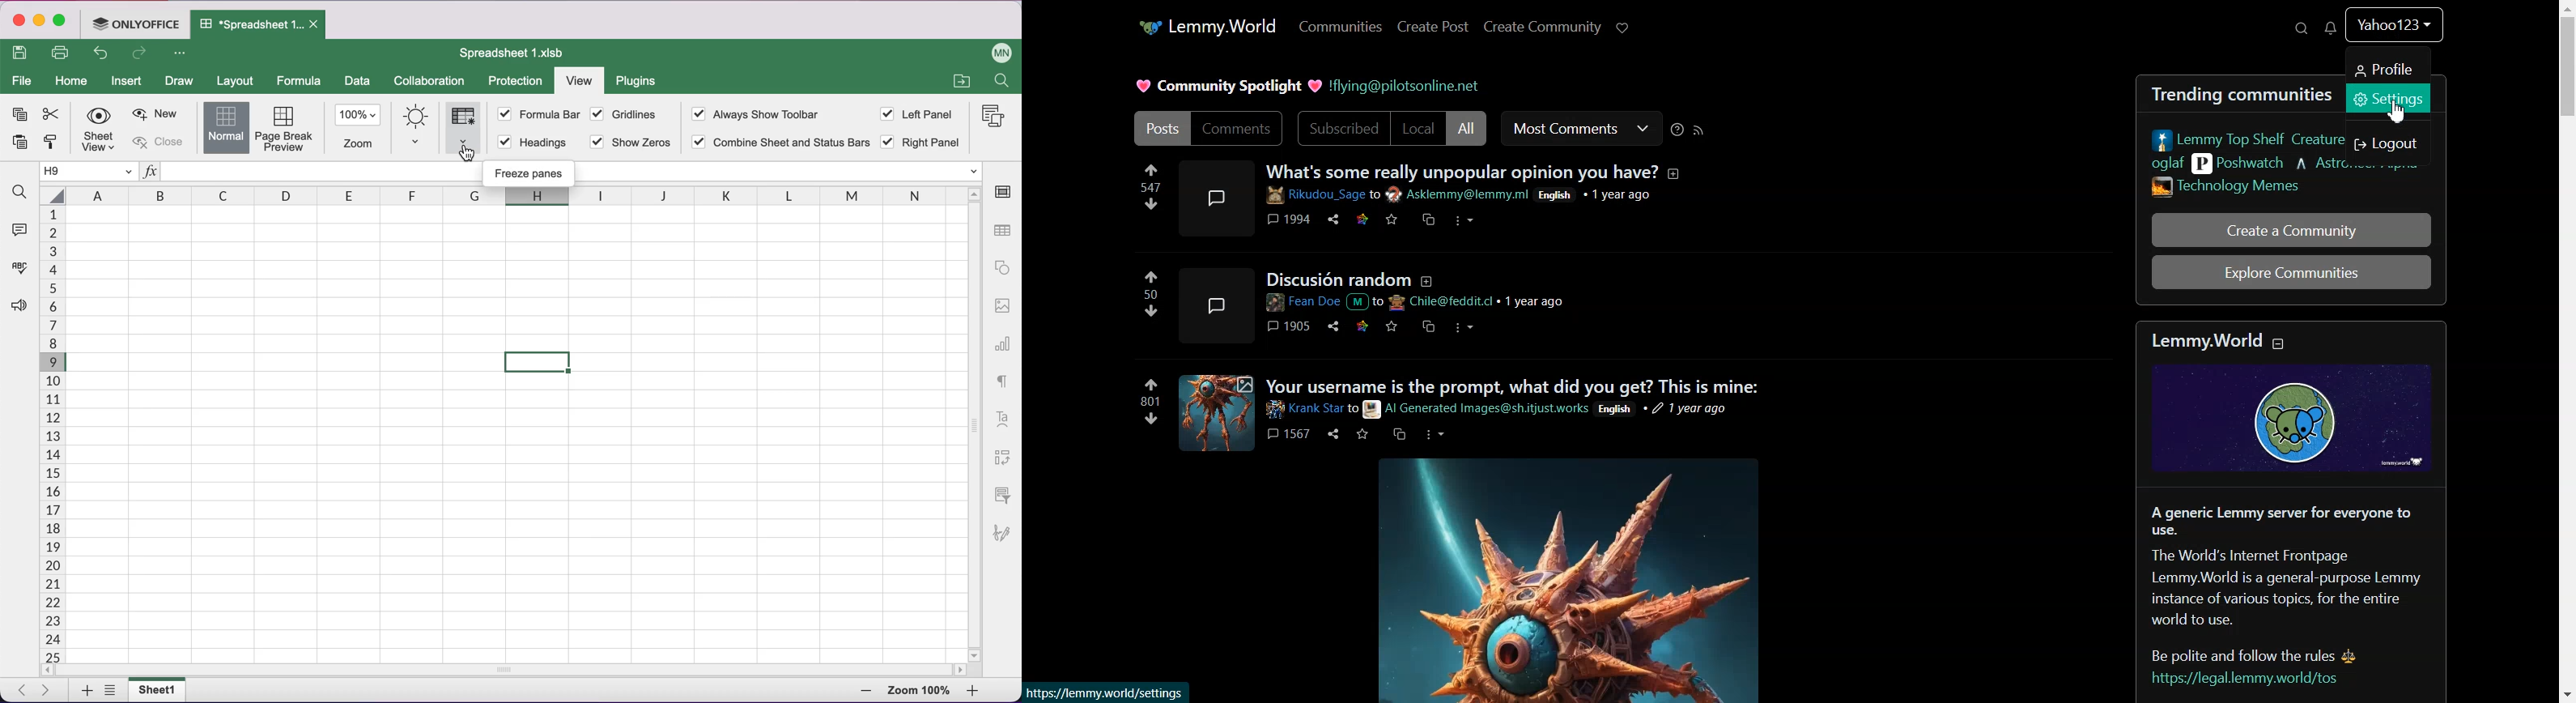 This screenshot has width=2576, height=728. I want to click on chart, so click(1004, 348).